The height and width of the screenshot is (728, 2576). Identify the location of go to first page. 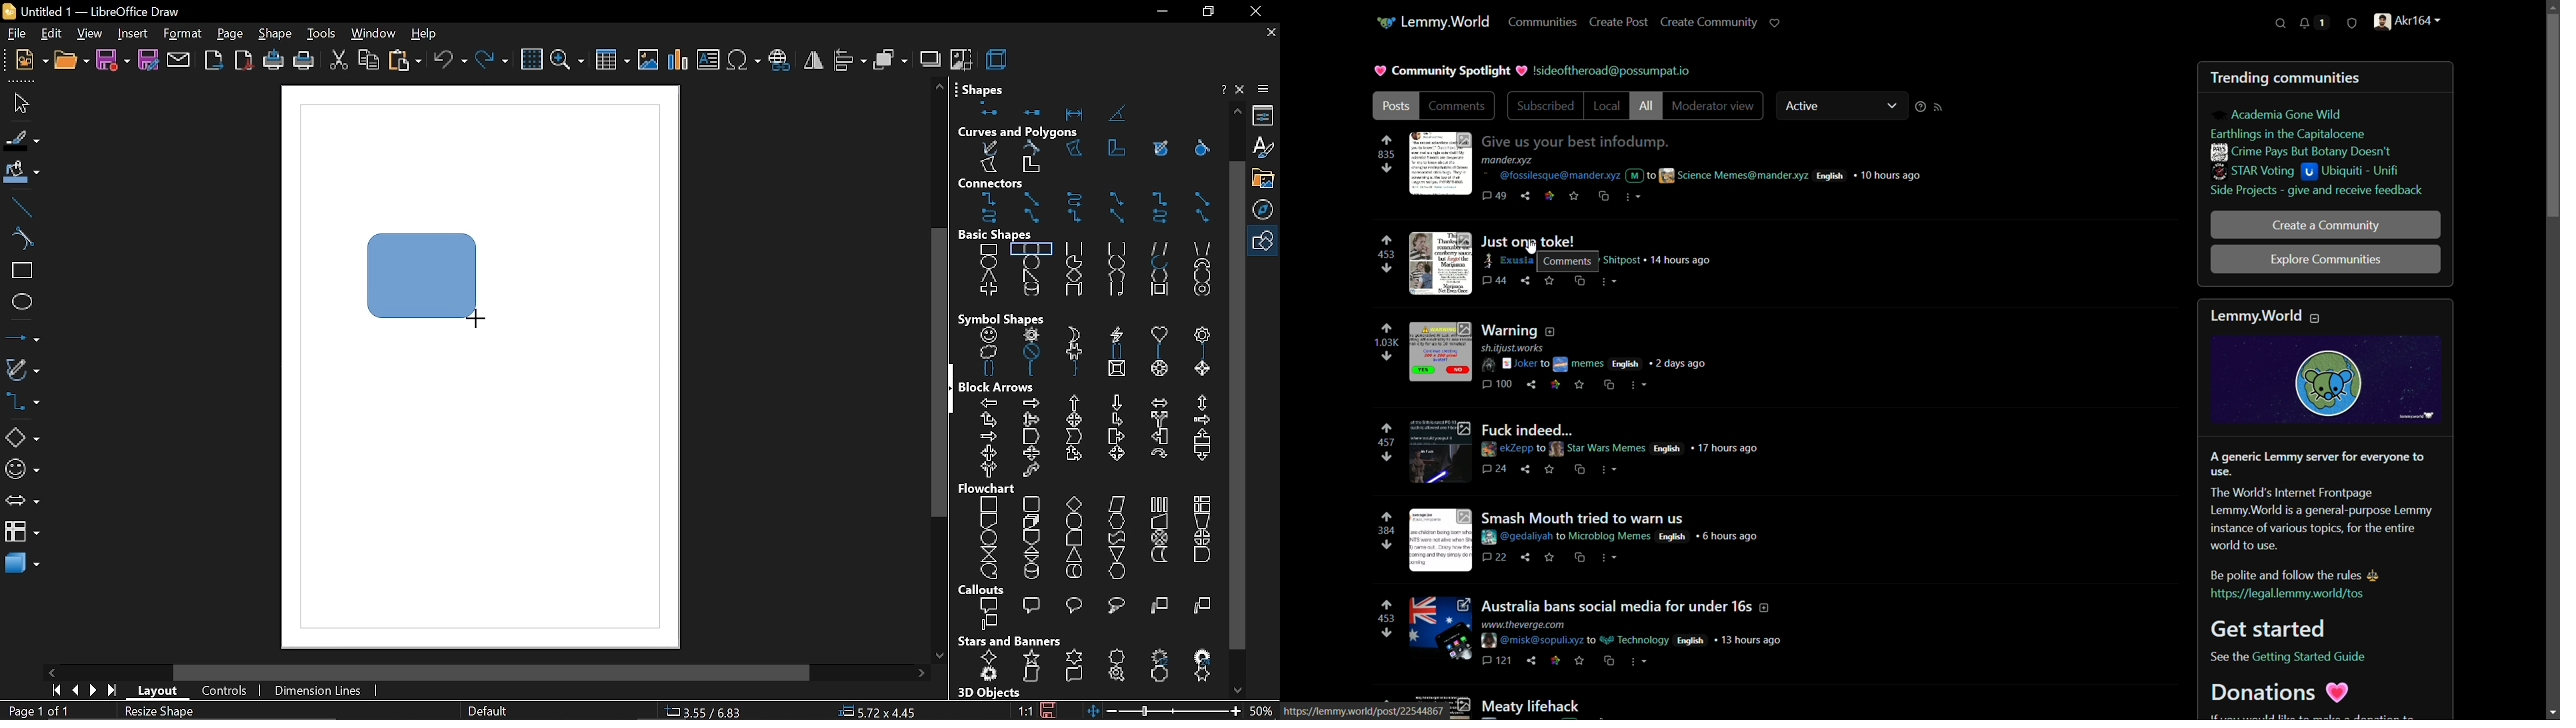
(53, 690).